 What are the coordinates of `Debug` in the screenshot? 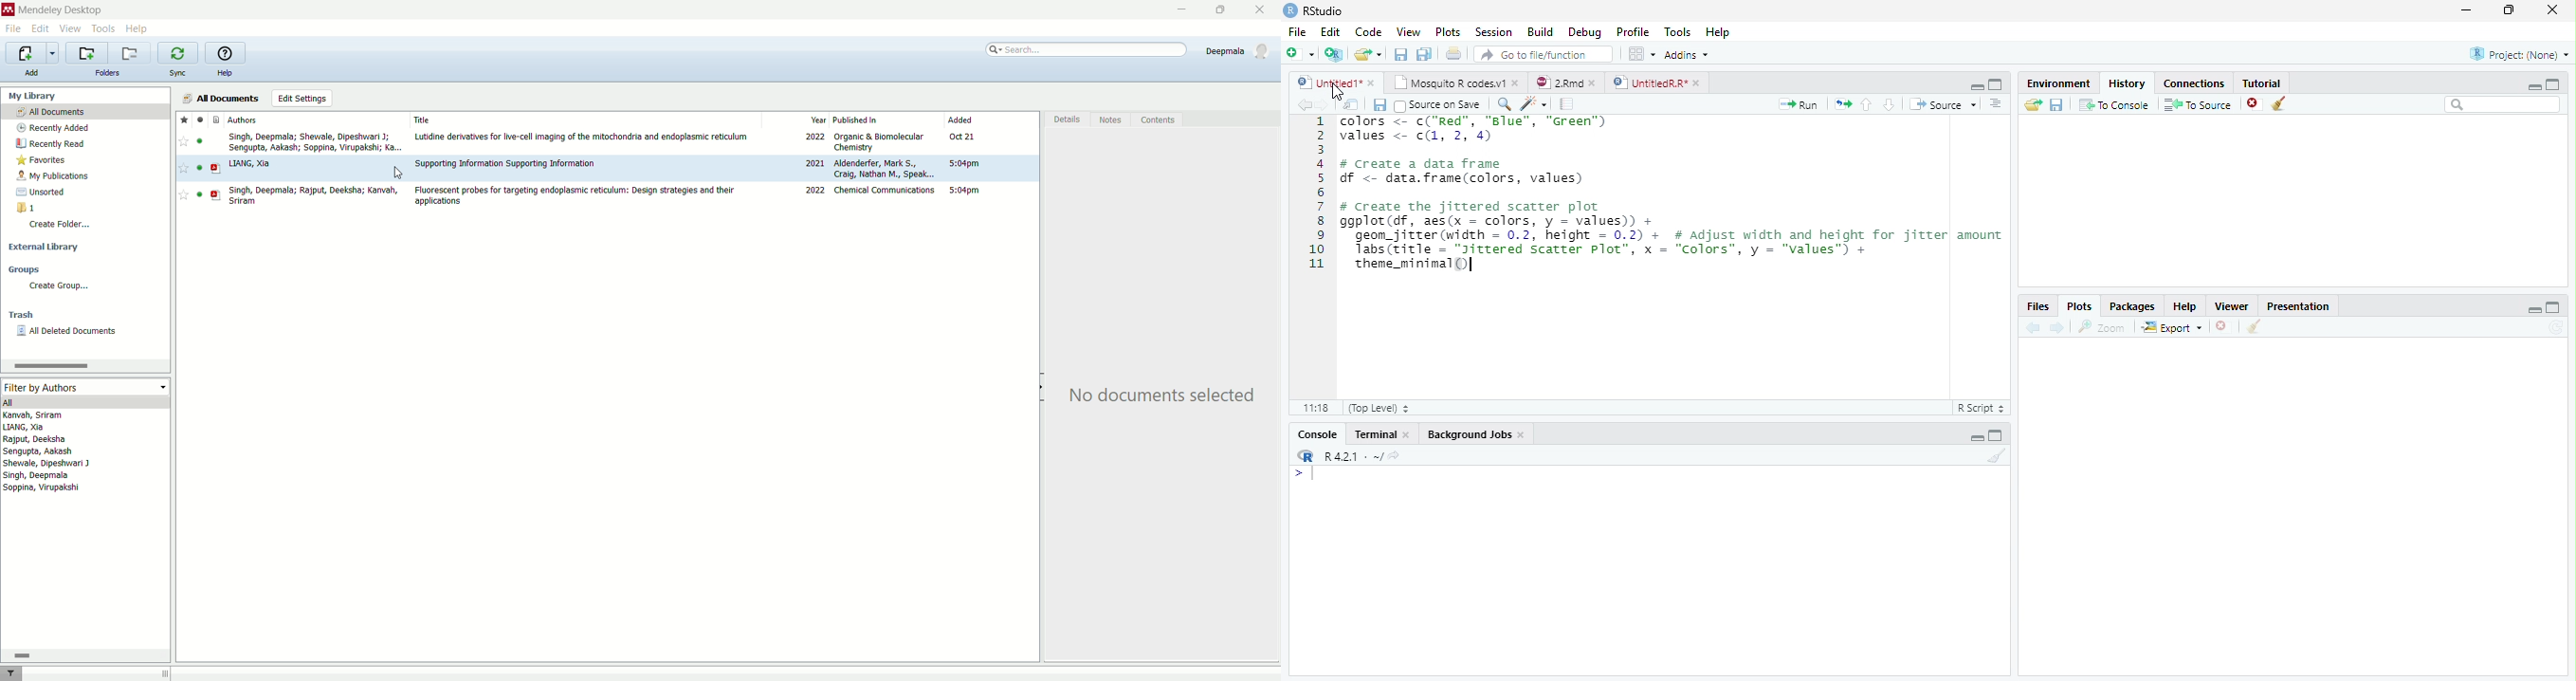 It's located at (1584, 32).